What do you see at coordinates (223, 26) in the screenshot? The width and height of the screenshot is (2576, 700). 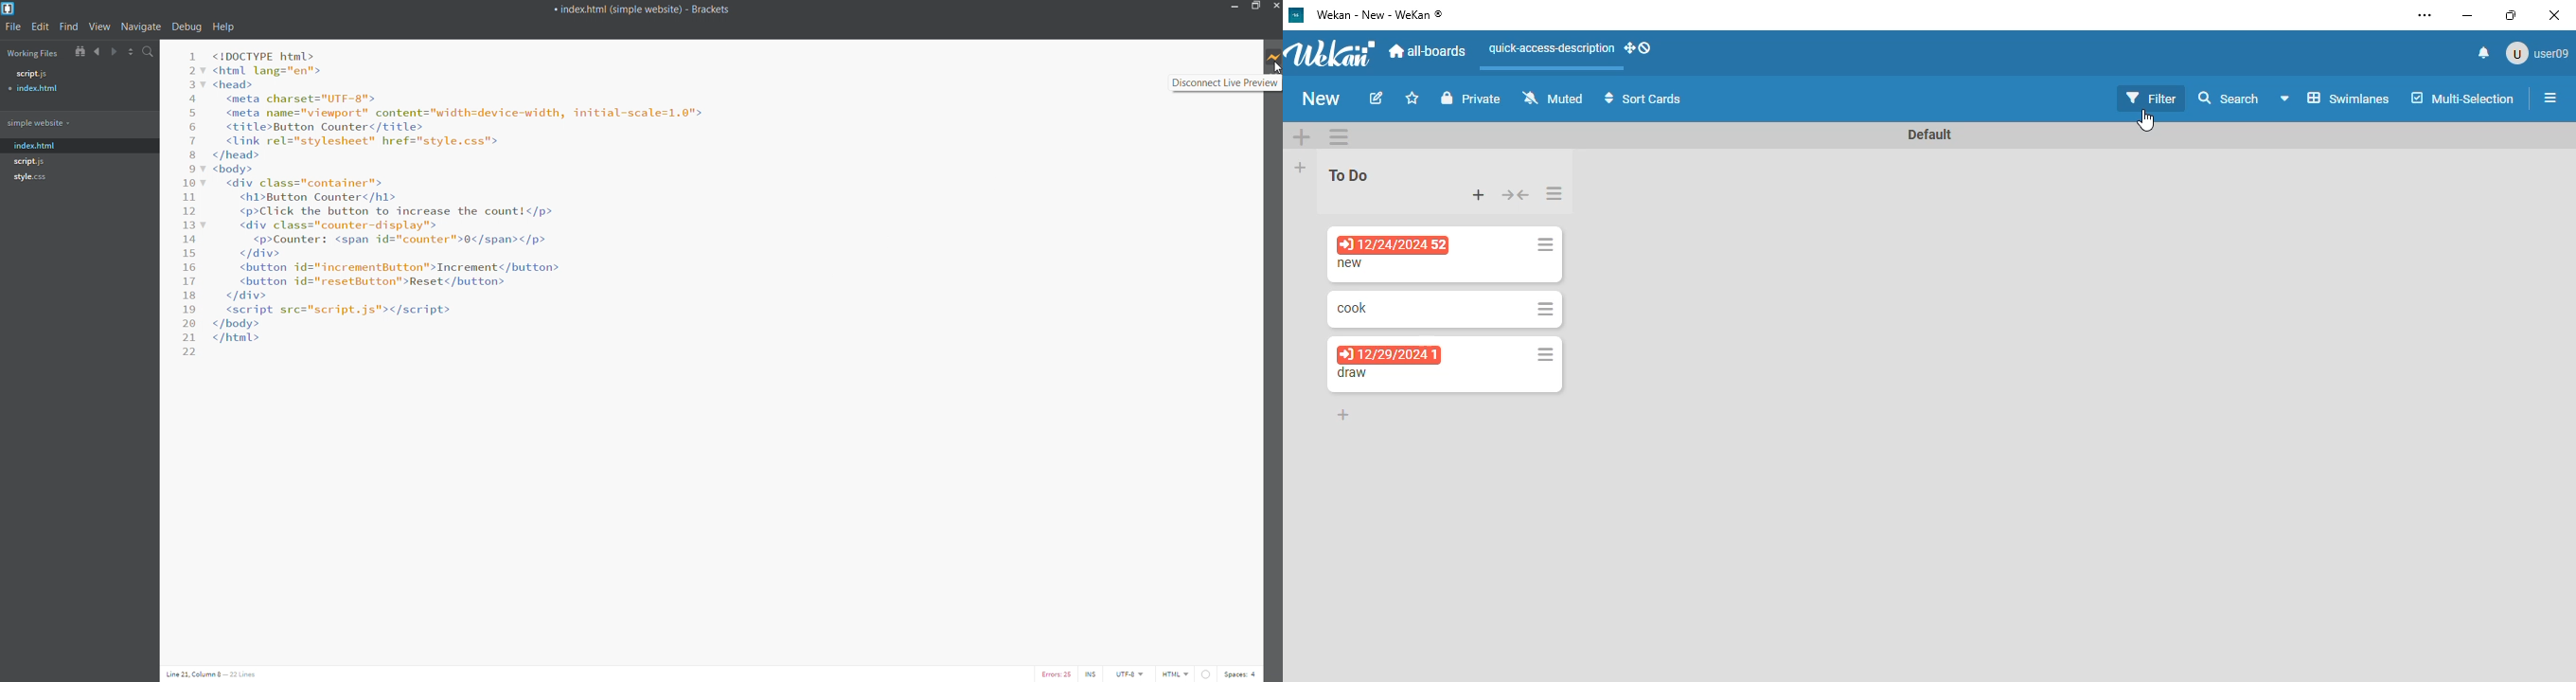 I see `help` at bounding box center [223, 26].